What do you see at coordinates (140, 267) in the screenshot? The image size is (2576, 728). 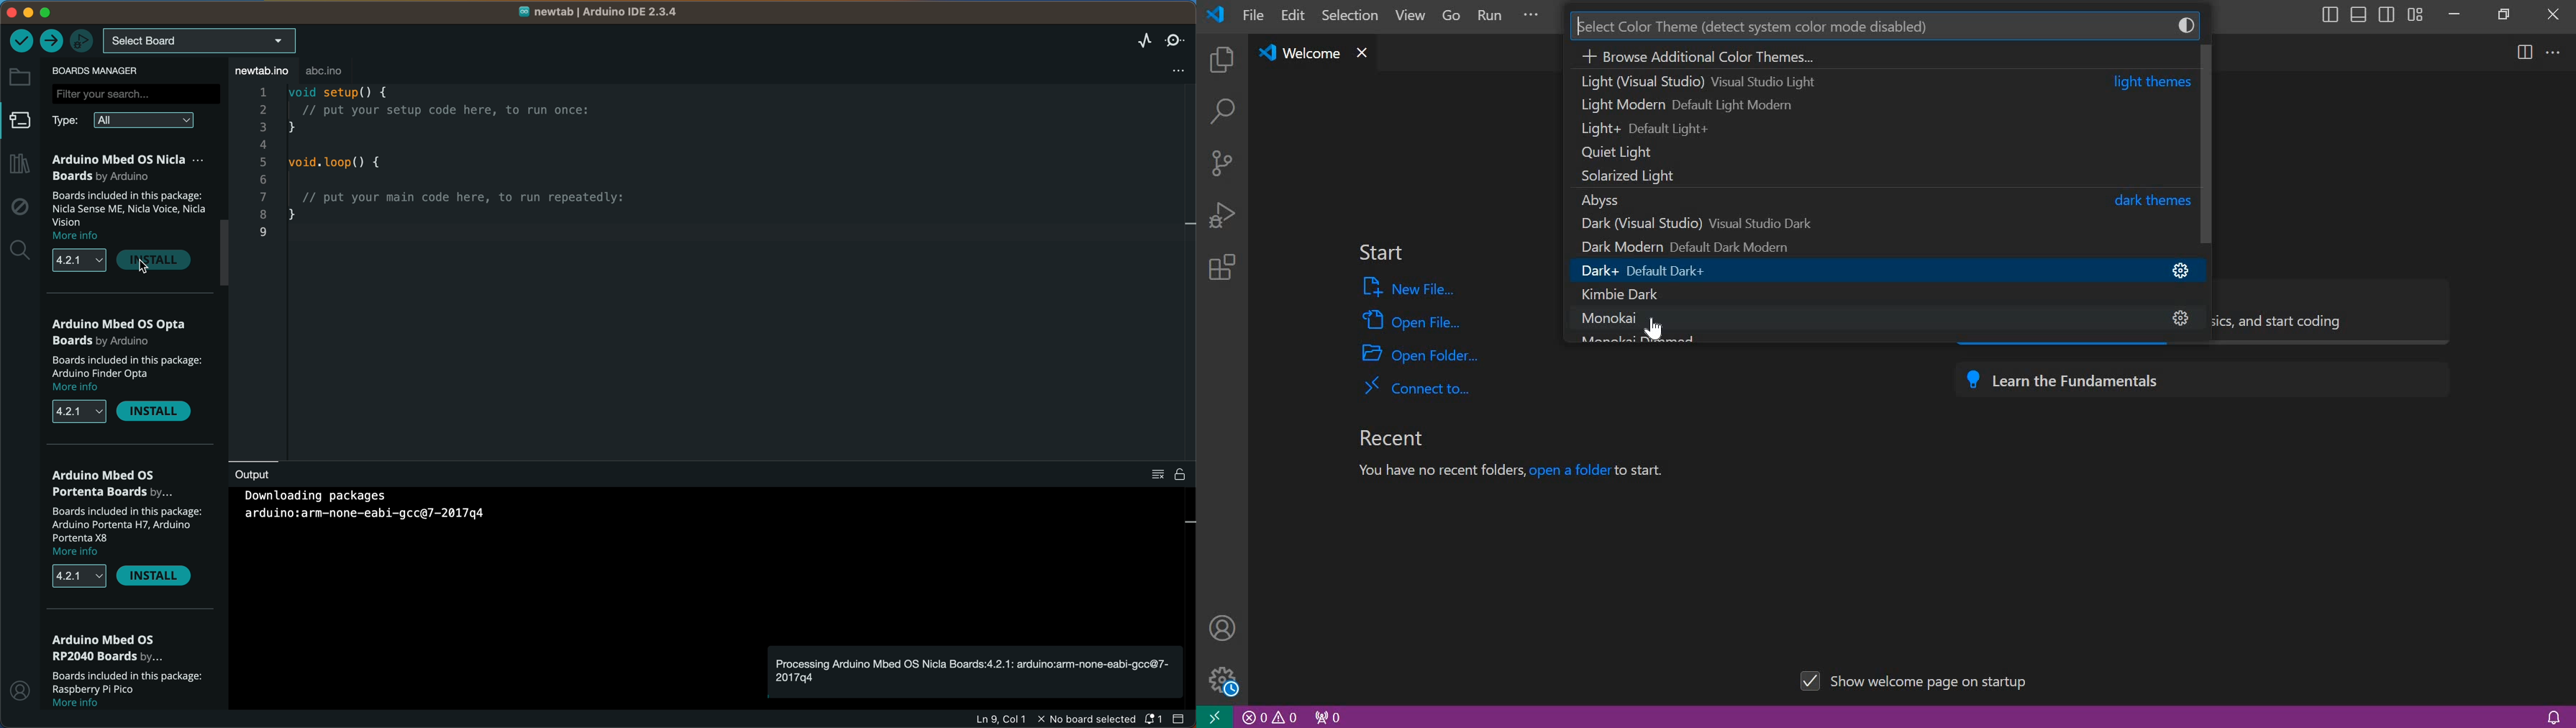 I see `cursor` at bounding box center [140, 267].